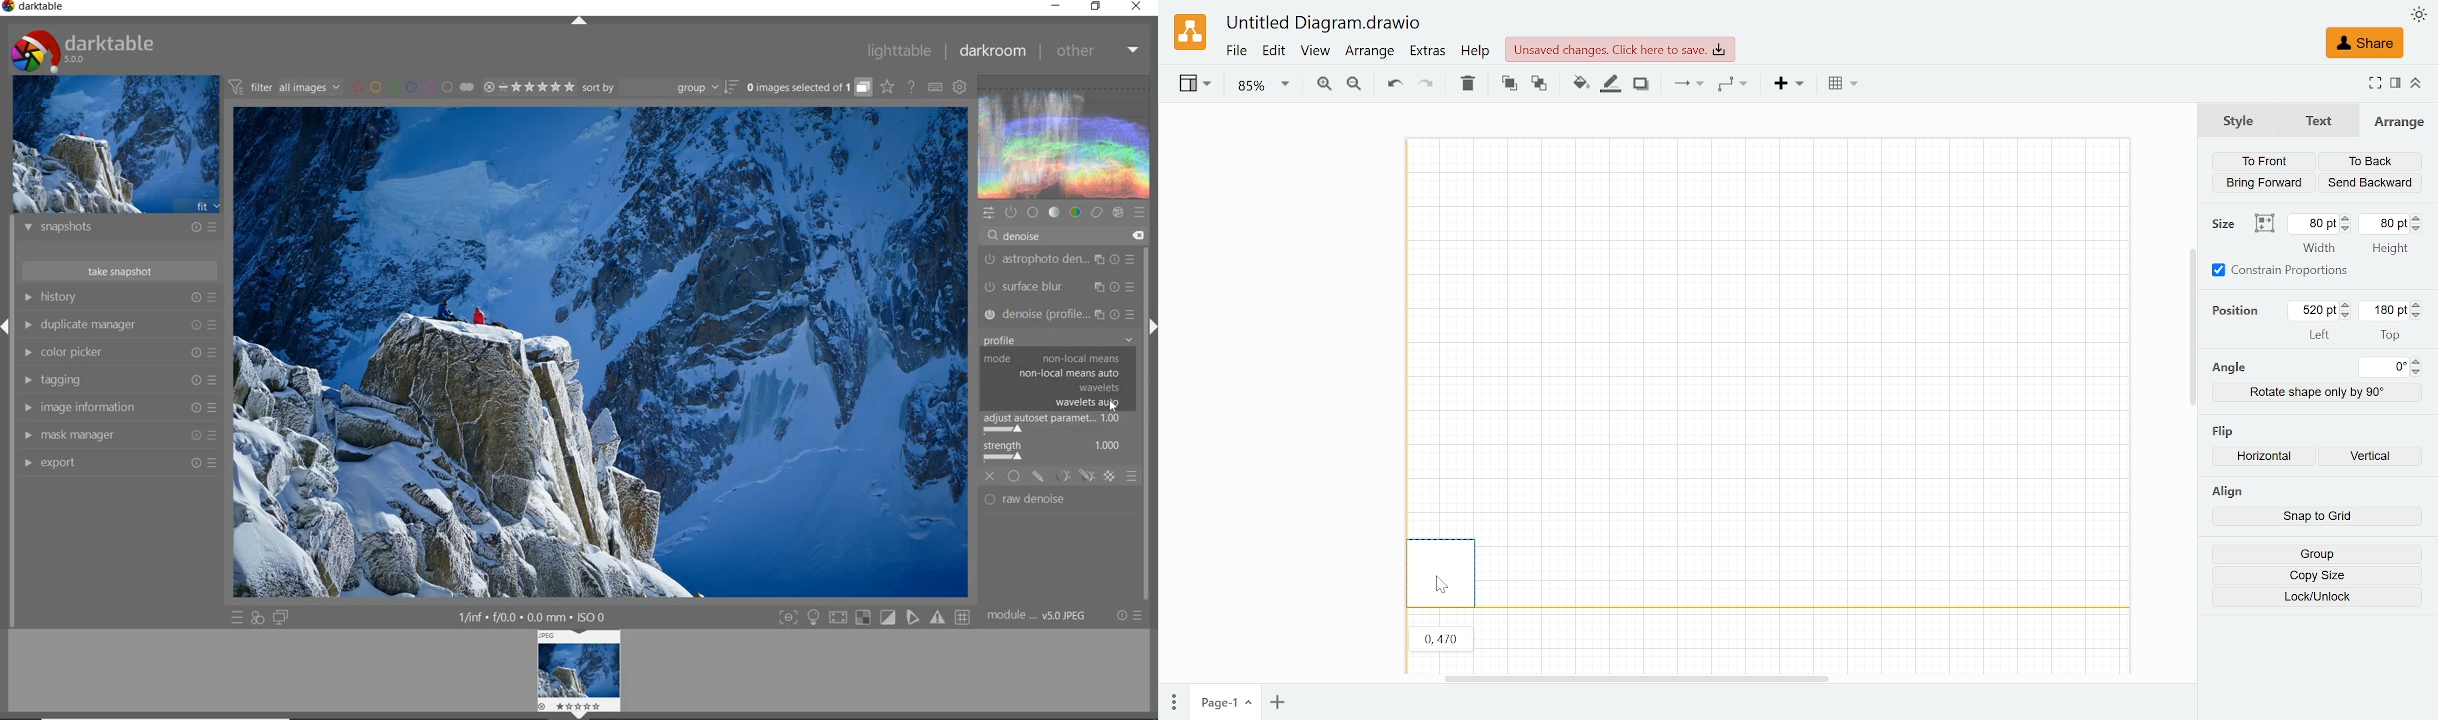 The image size is (2464, 728). What do you see at coordinates (2316, 554) in the screenshot?
I see `Group` at bounding box center [2316, 554].